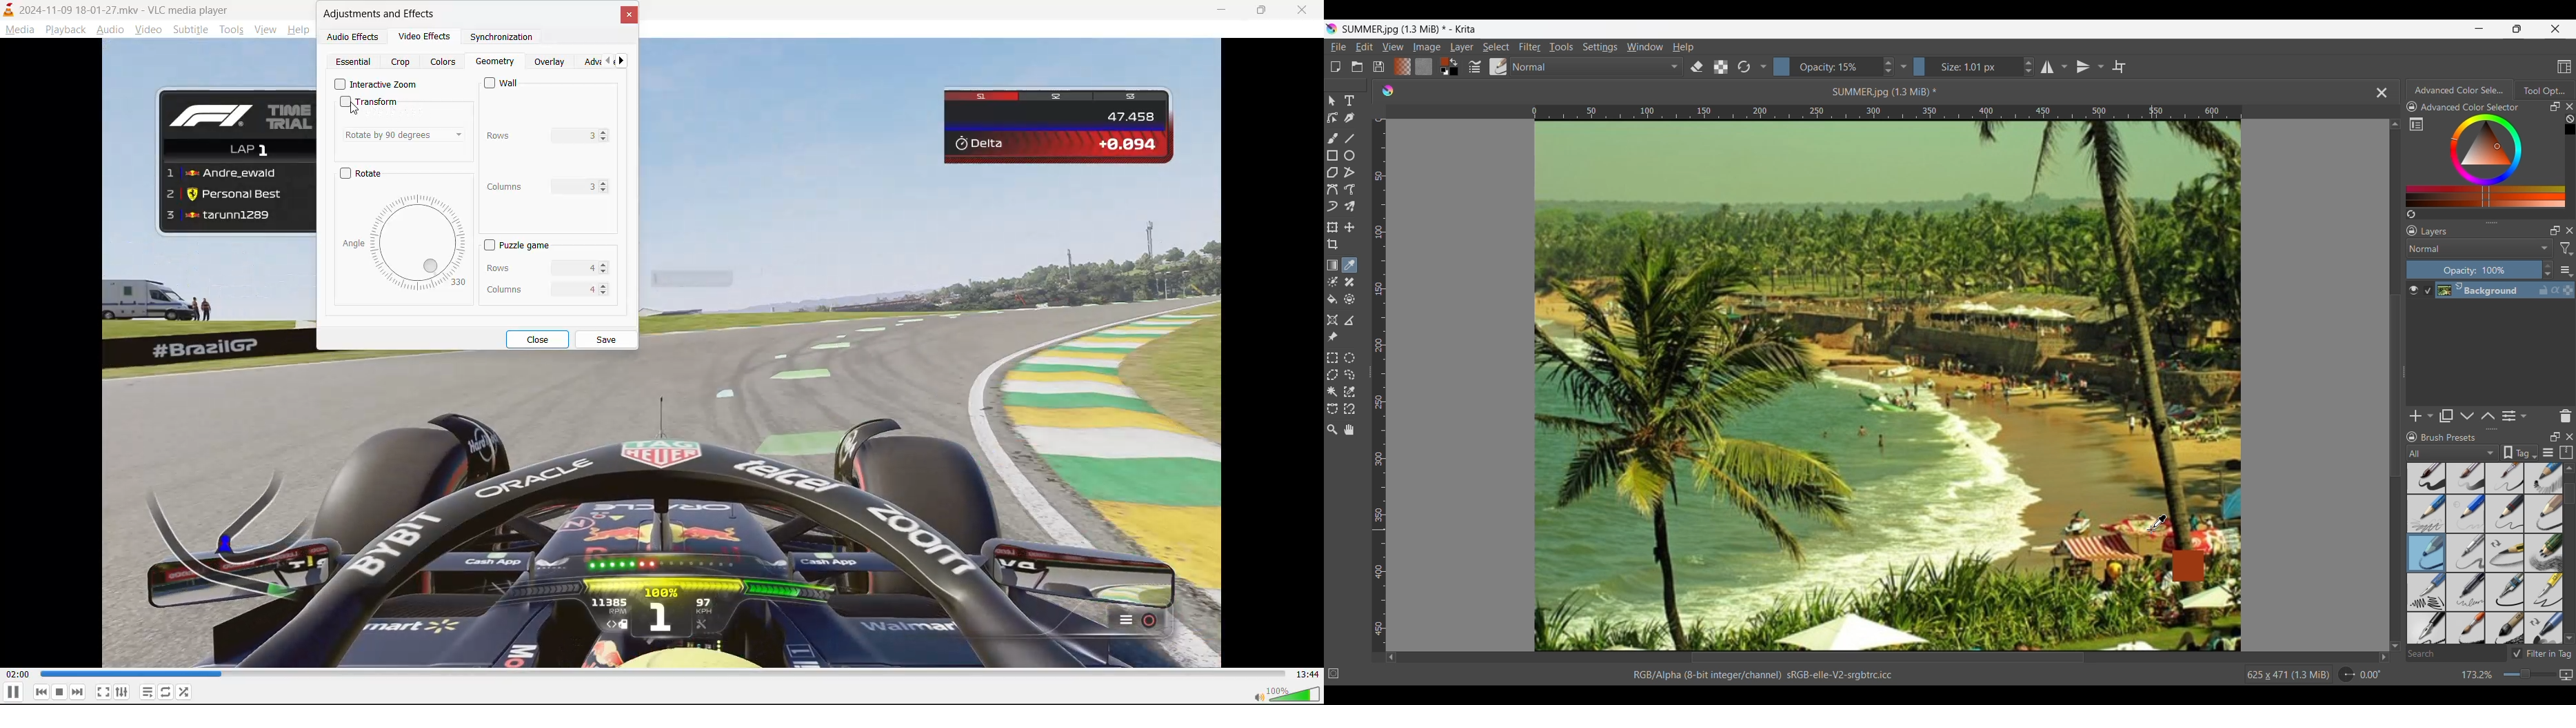 The image size is (2576, 728). What do you see at coordinates (2412, 231) in the screenshot?
I see `Lock docker` at bounding box center [2412, 231].